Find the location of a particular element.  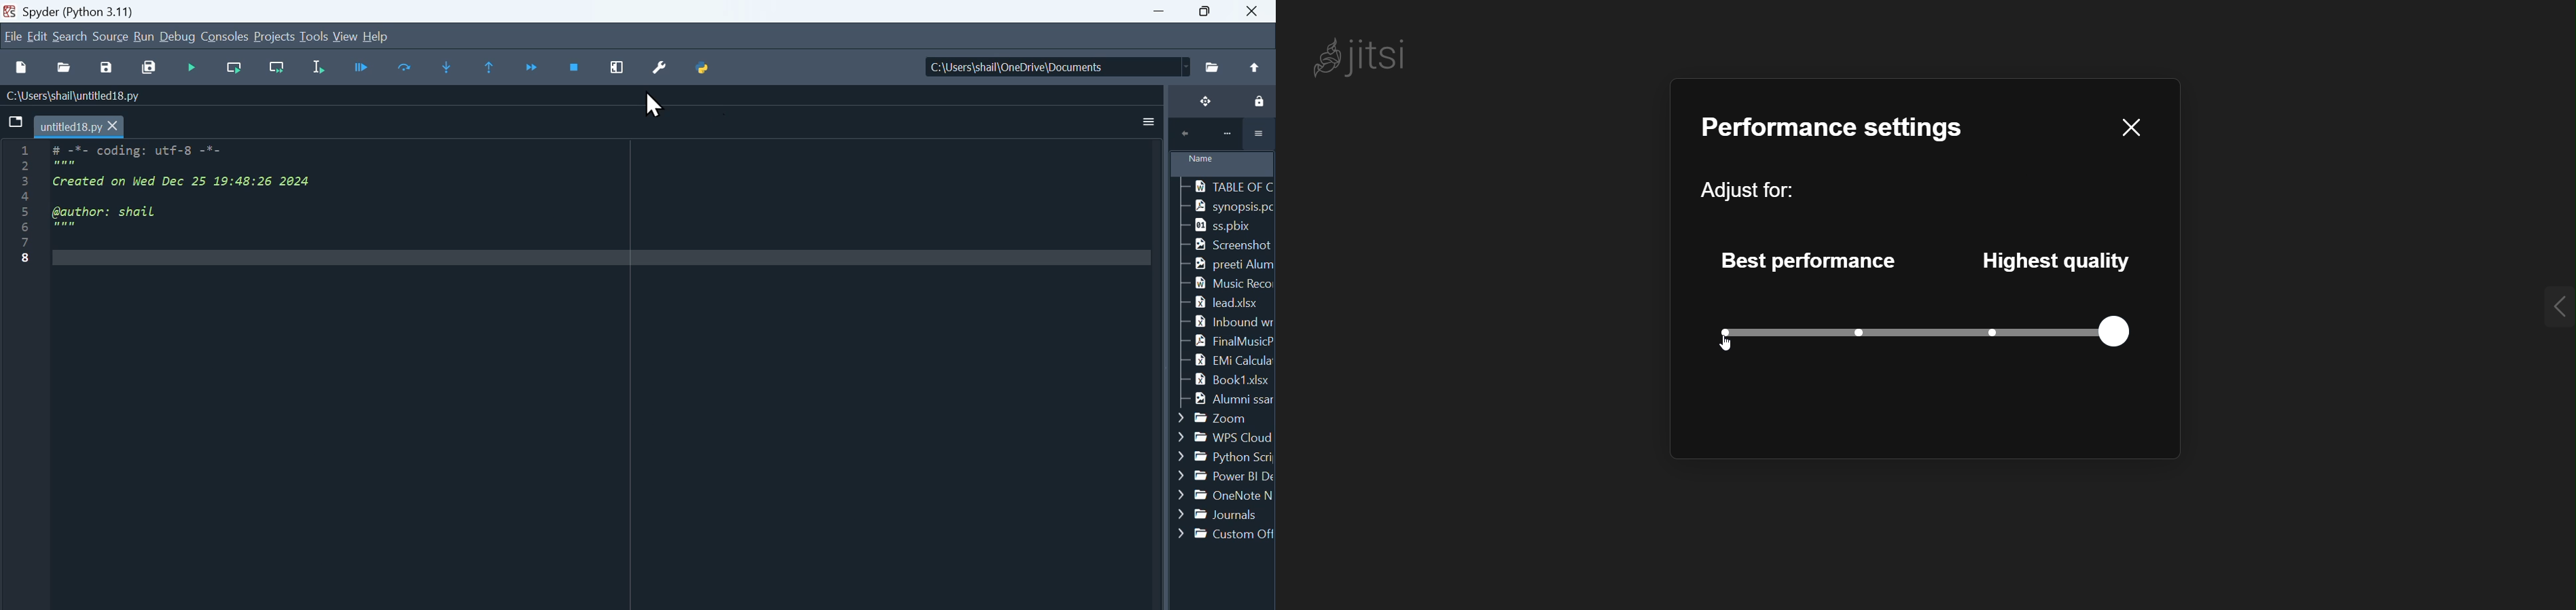

more option is located at coordinates (1143, 125).